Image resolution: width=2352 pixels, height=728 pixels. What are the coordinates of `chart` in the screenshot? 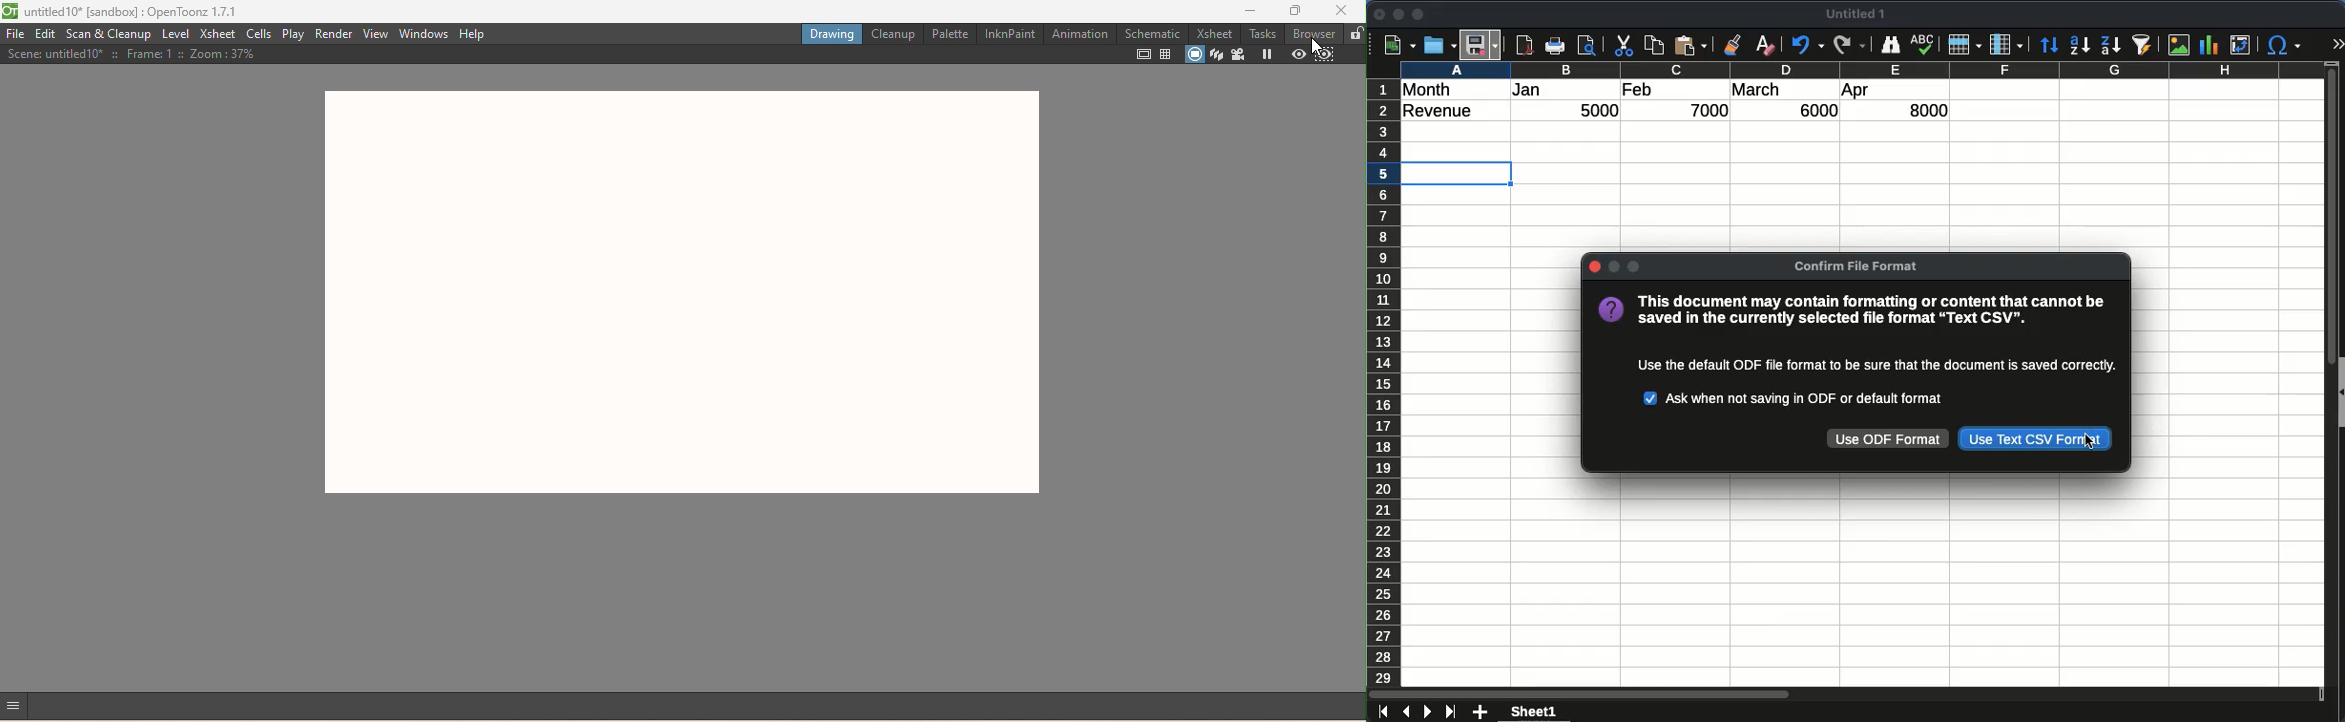 It's located at (2207, 44).